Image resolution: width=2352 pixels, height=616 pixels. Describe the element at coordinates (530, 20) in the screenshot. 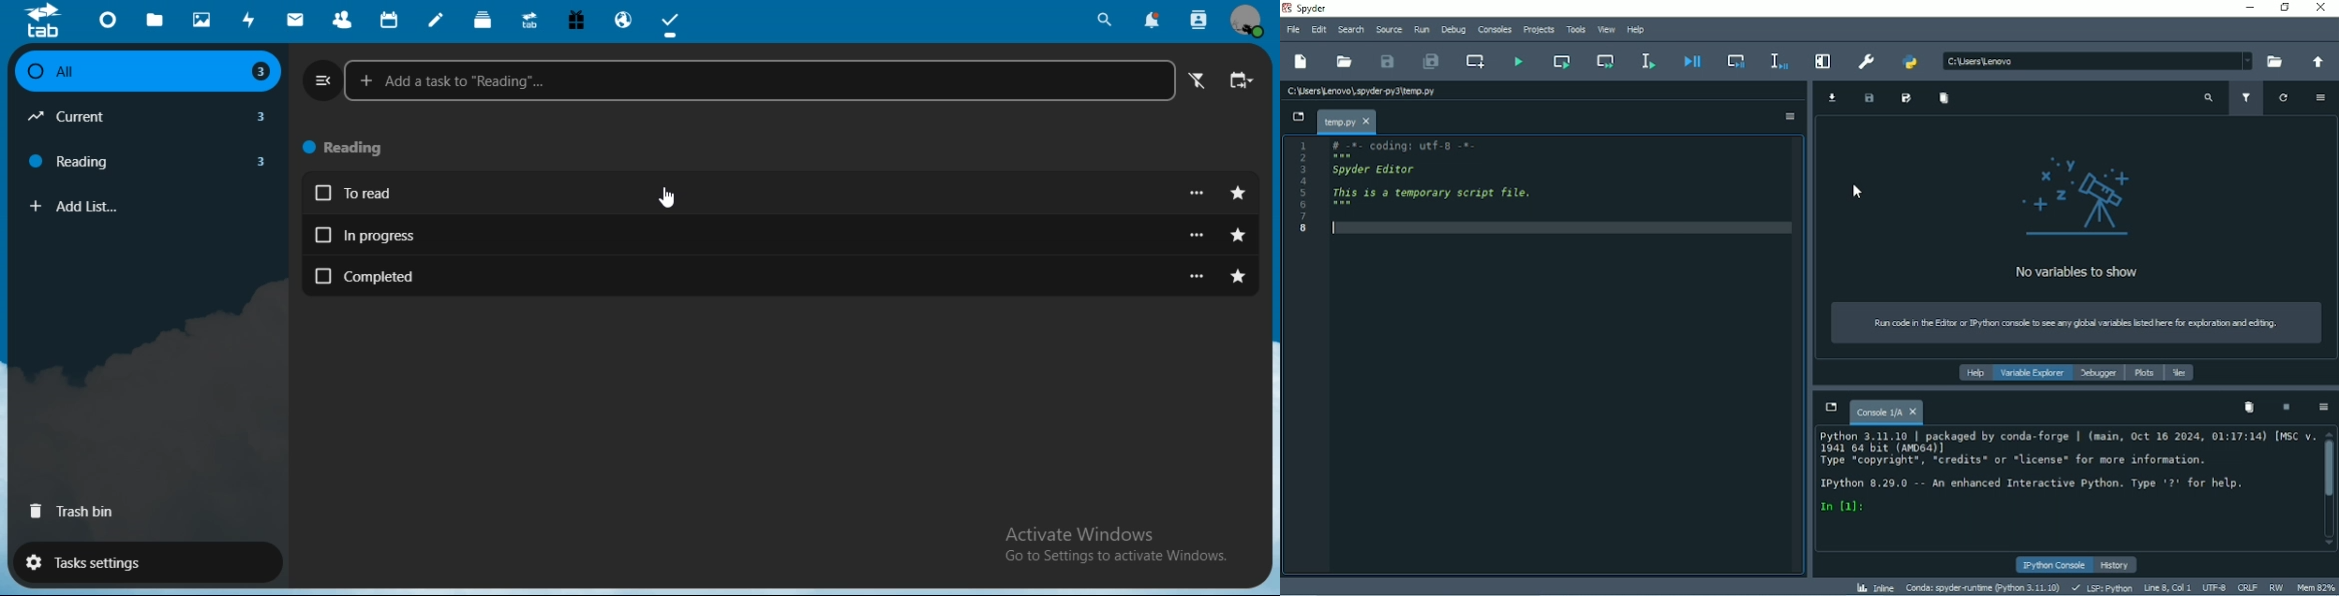

I see `upgrade` at that location.